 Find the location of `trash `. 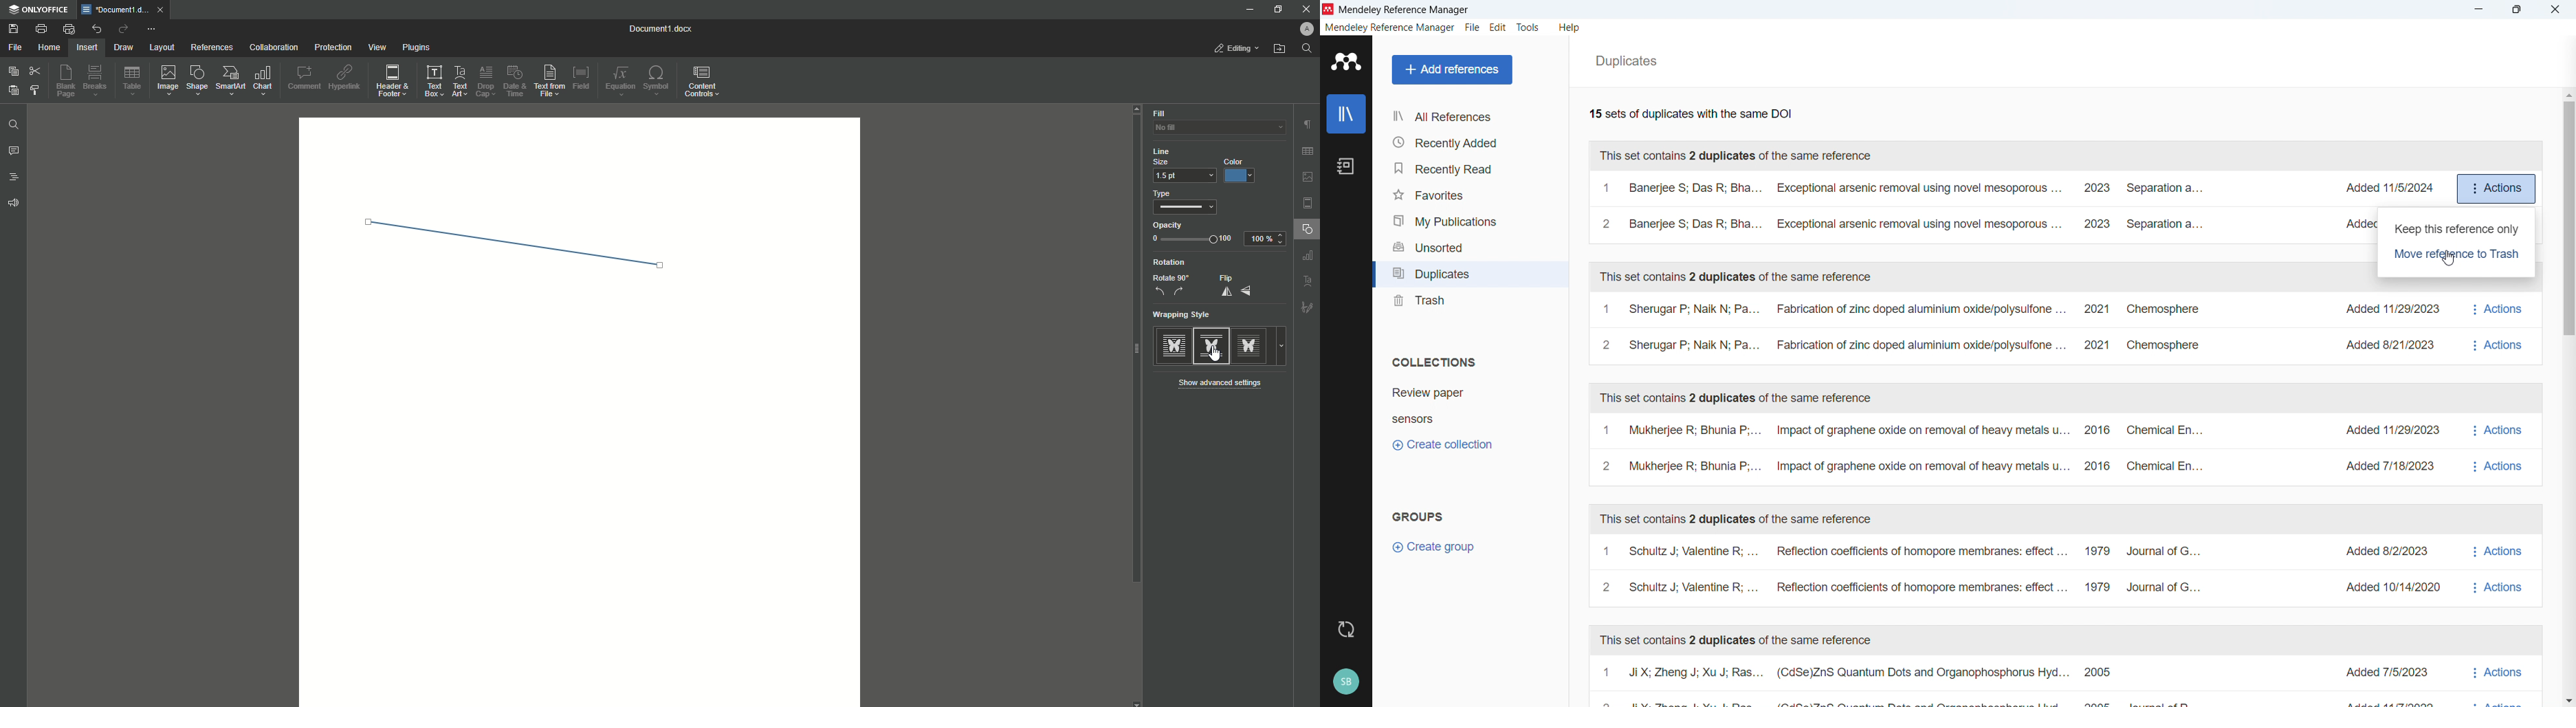

trash  is located at coordinates (1469, 302).